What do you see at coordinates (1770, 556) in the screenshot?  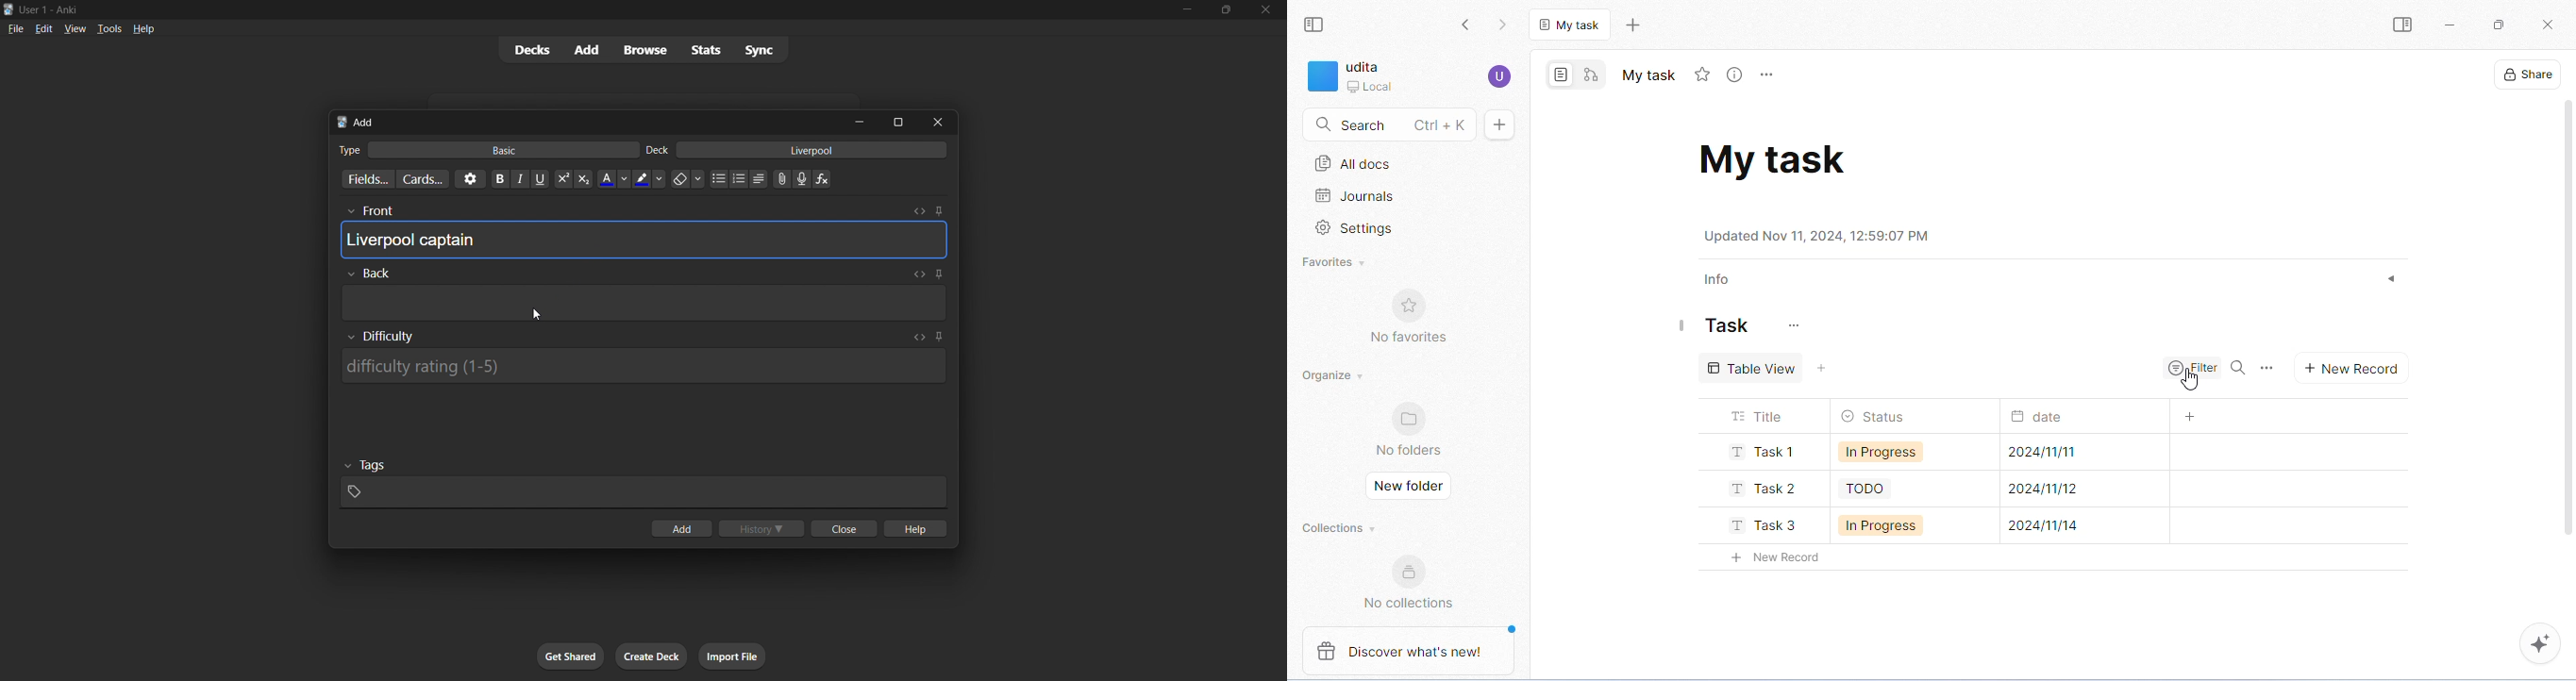 I see `new record` at bounding box center [1770, 556].